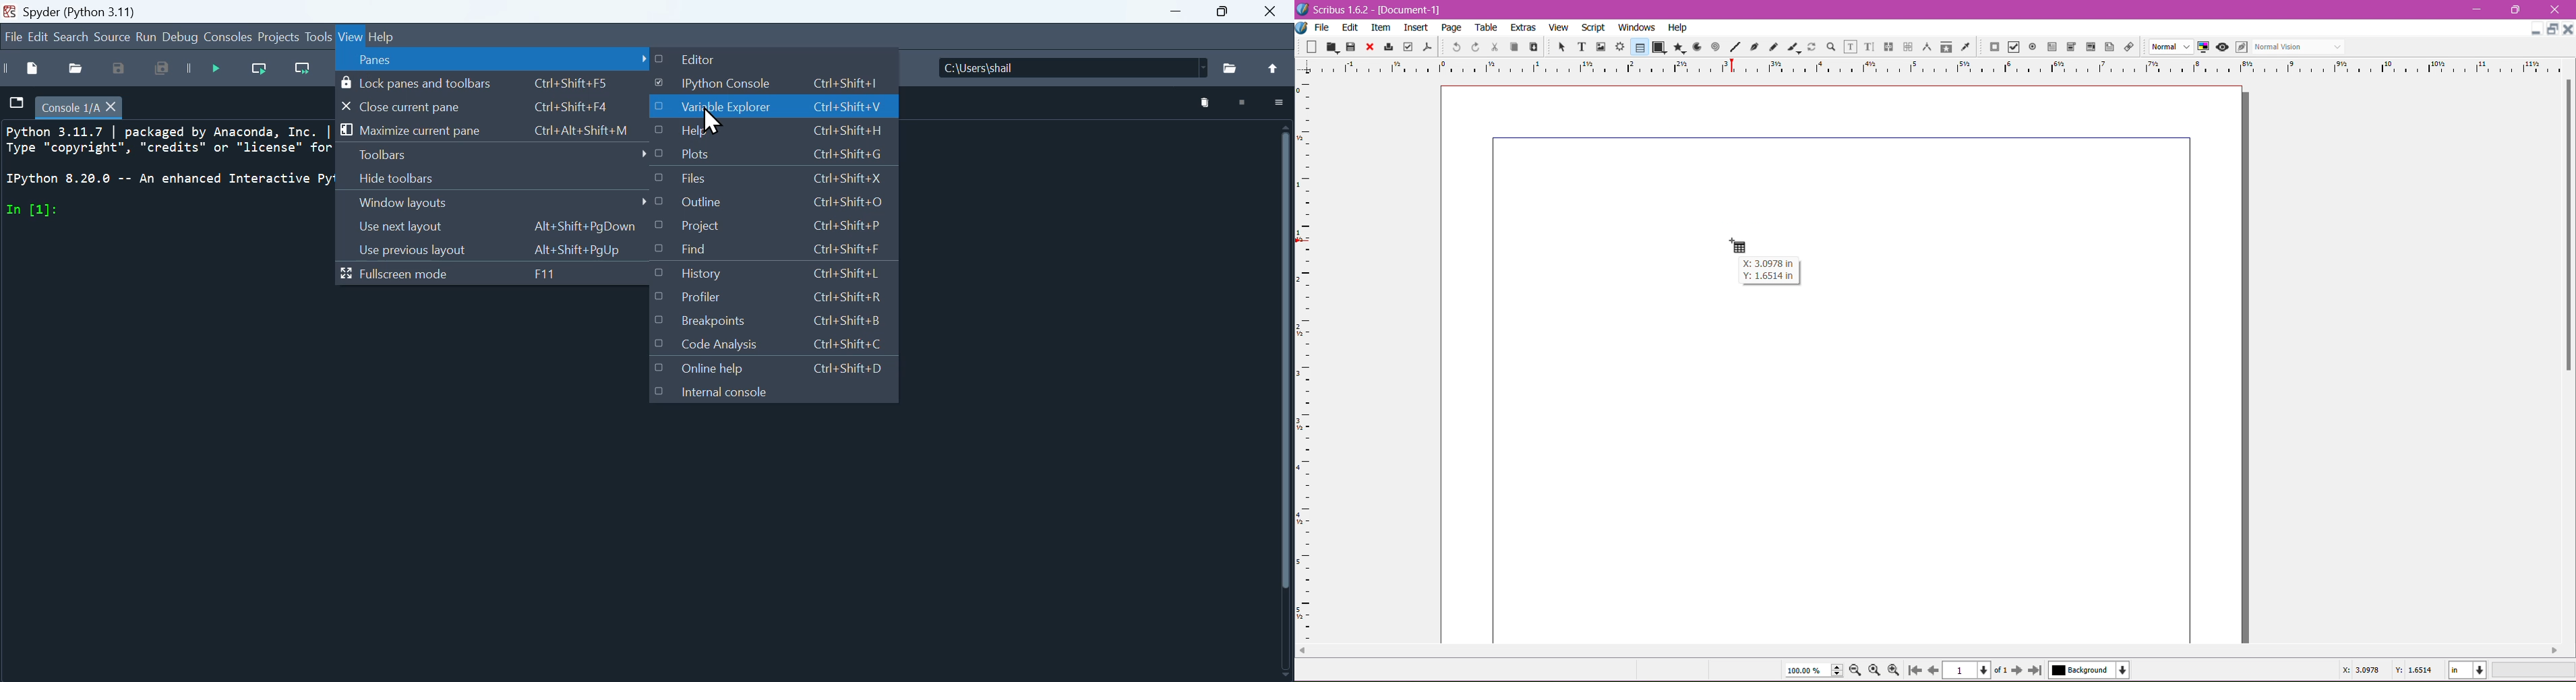 This screenshot has height=700, width=2576. What do you see at coordinates (1369, 47) in the screenshot?
I see `Close` at bounding box center [1369, 47].